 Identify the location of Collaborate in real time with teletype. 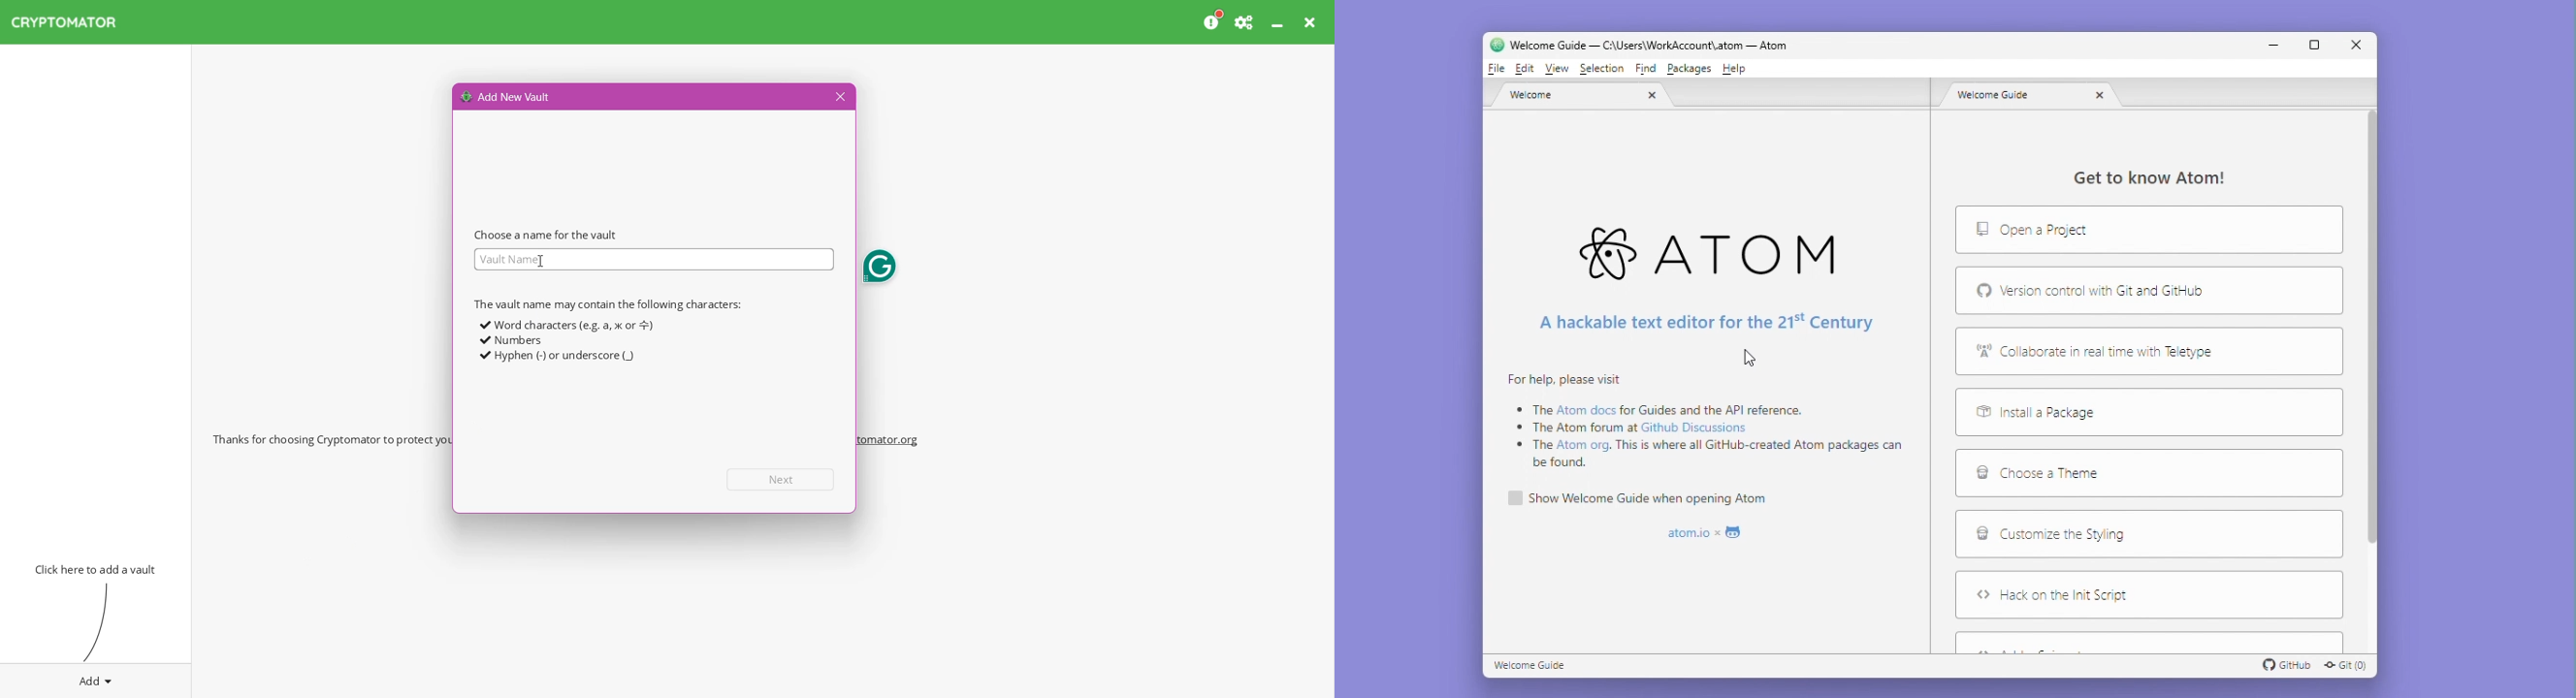
(2100, 351).